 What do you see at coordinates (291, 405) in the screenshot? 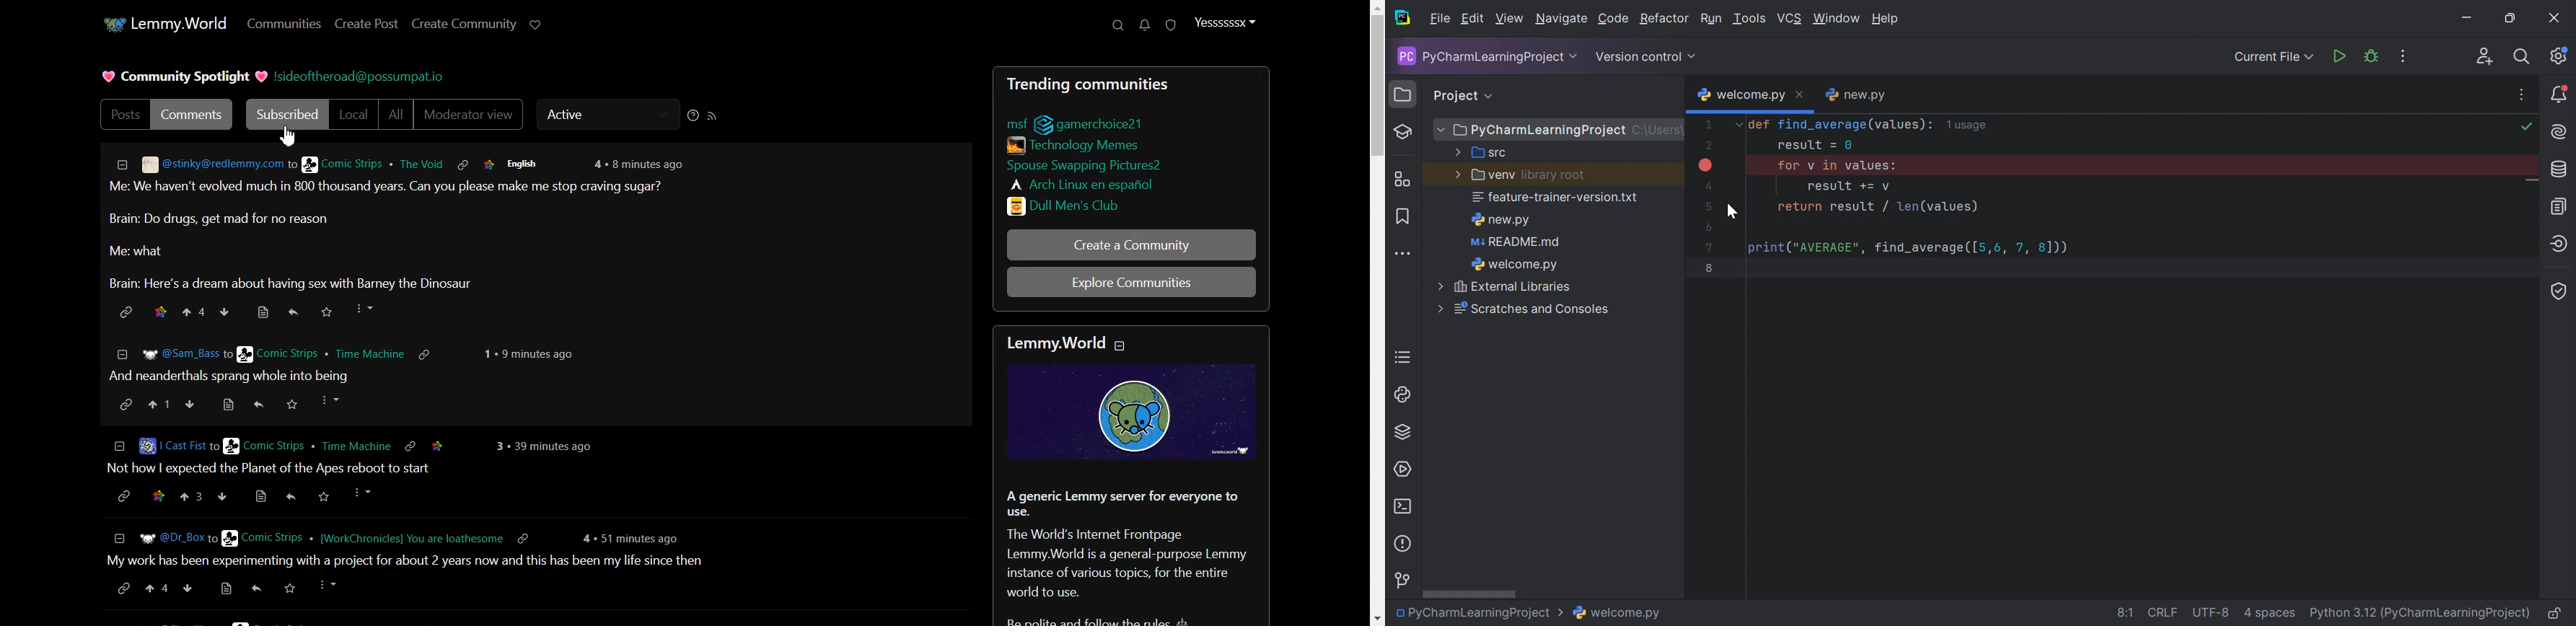
I see `save` at bounding box center [291, 405].